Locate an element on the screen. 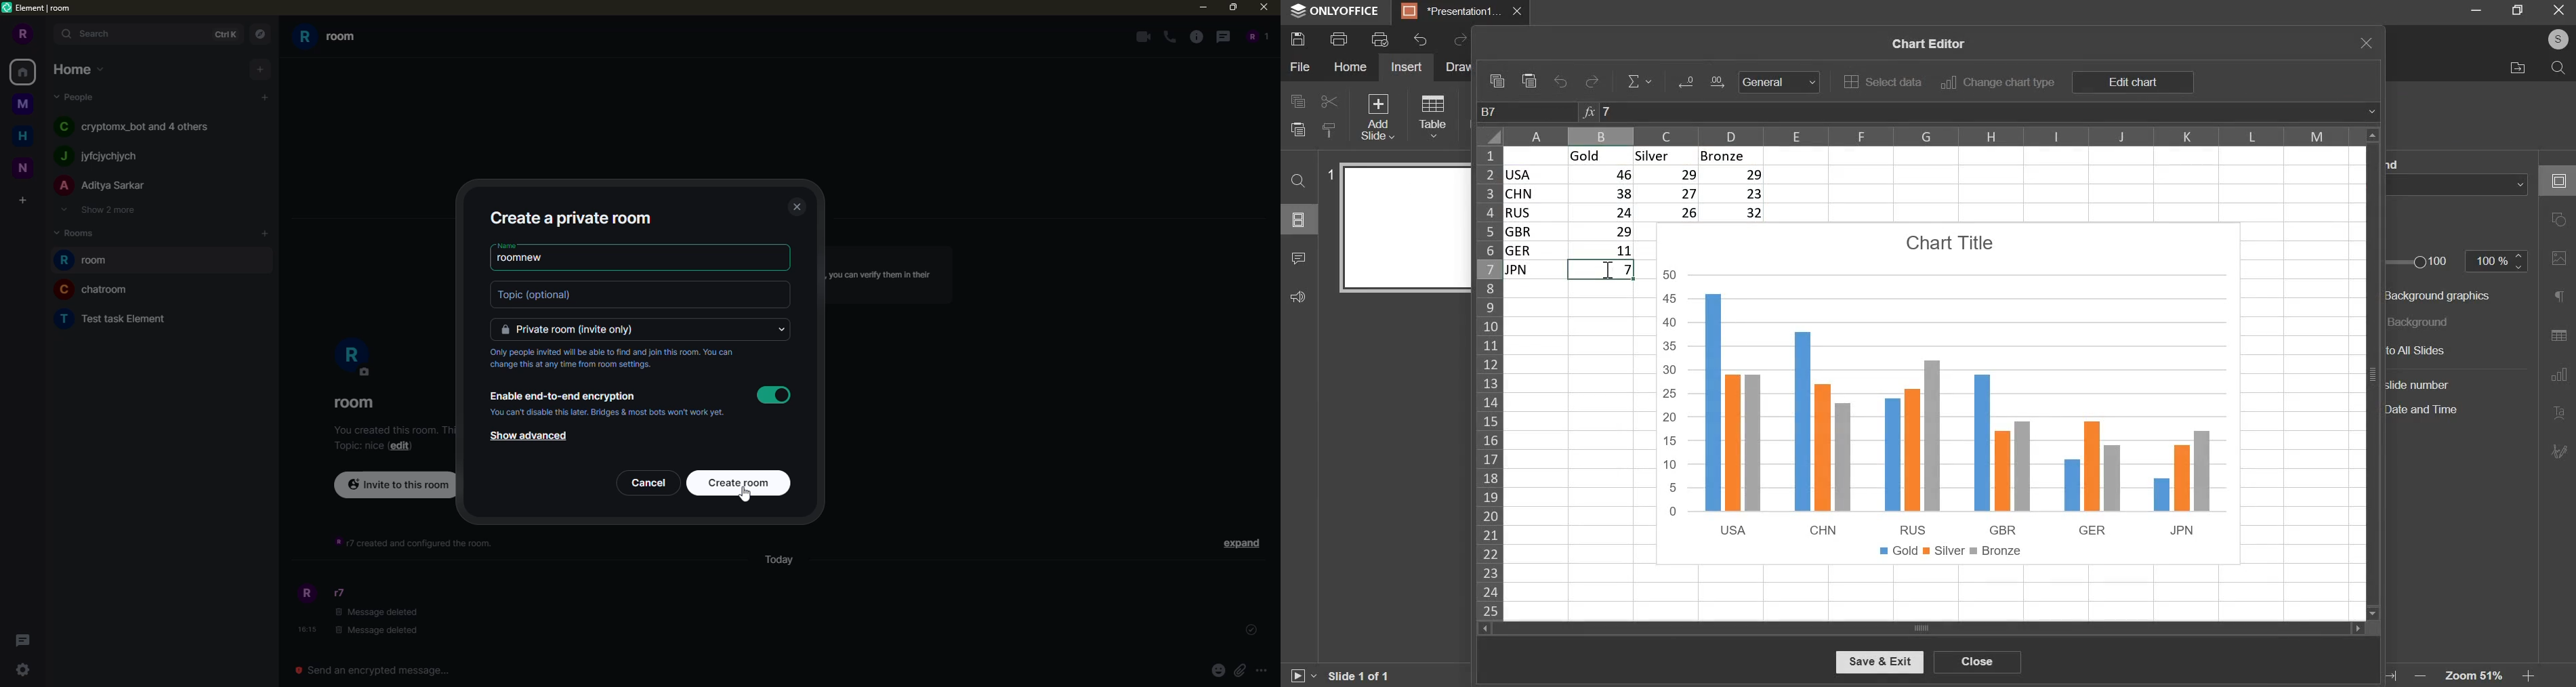 The height and width of the screenshot is (700, 2576). more is located at coordinates (1265, 672).